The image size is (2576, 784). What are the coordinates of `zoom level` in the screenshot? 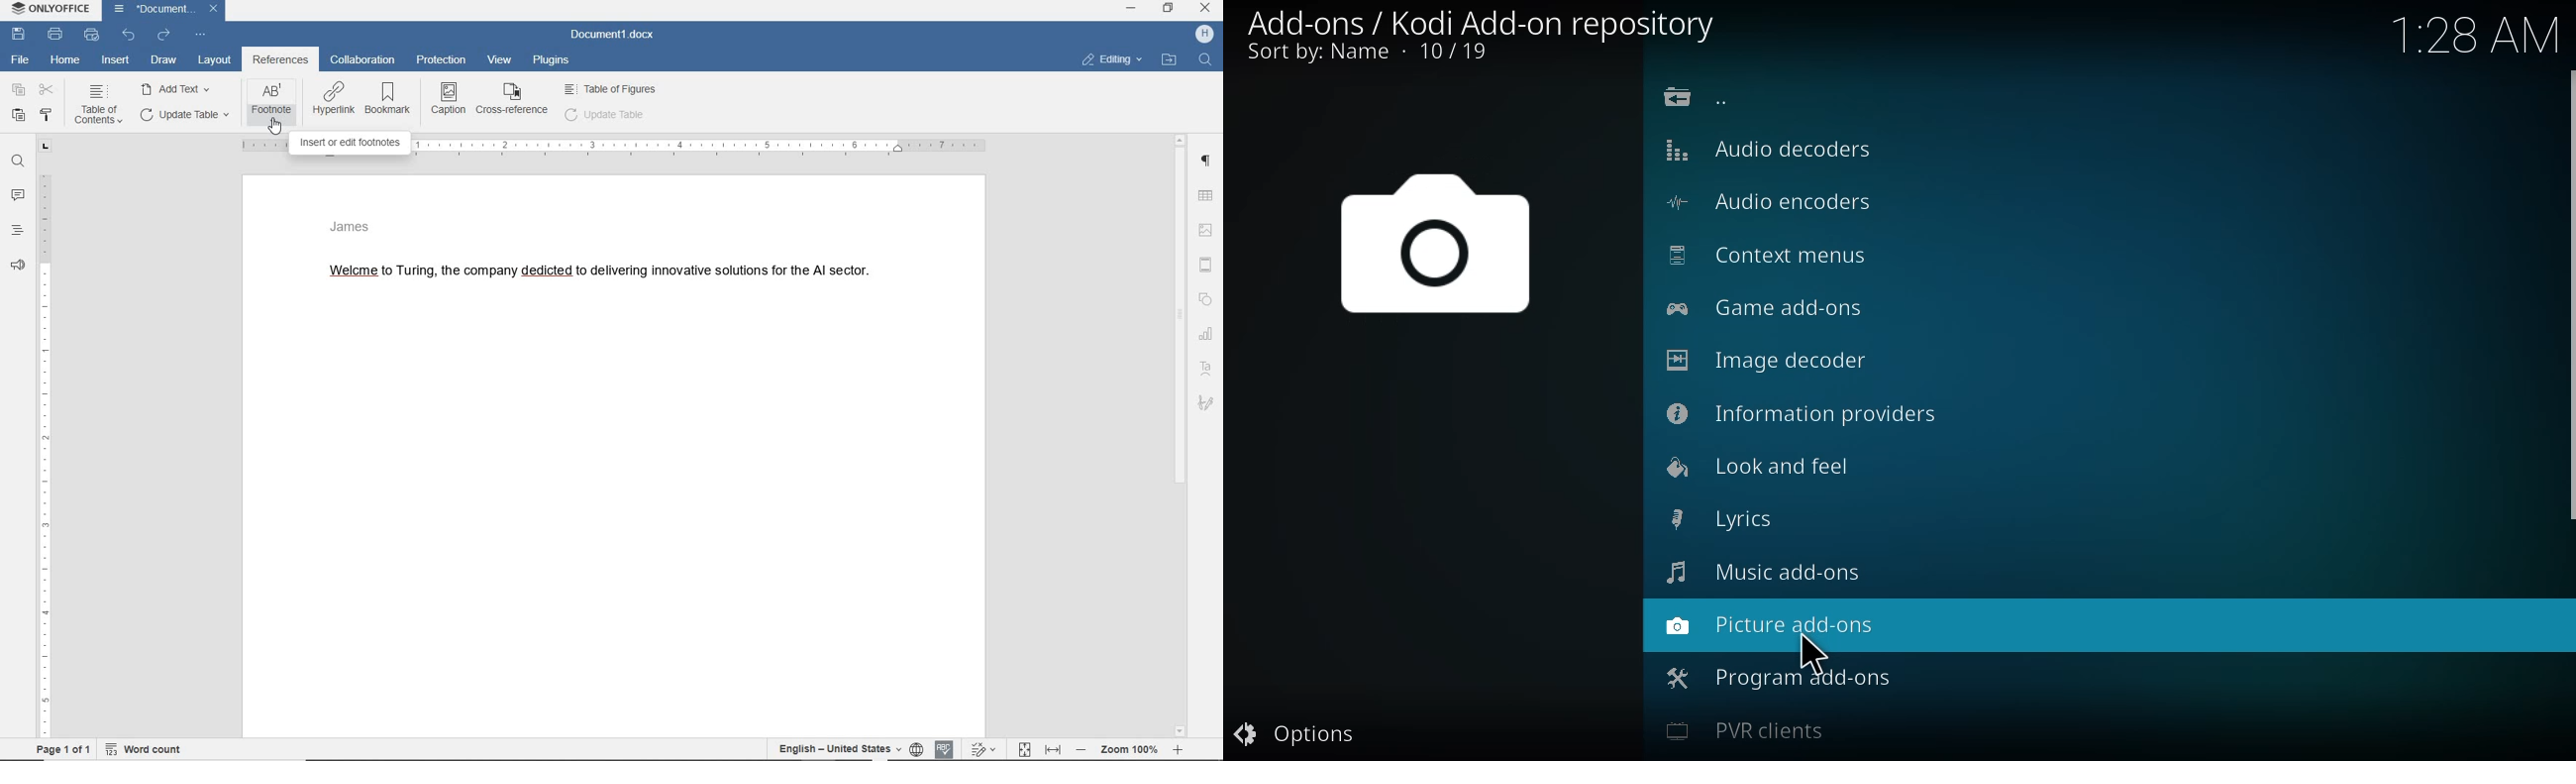 It's located at (1131, 752).